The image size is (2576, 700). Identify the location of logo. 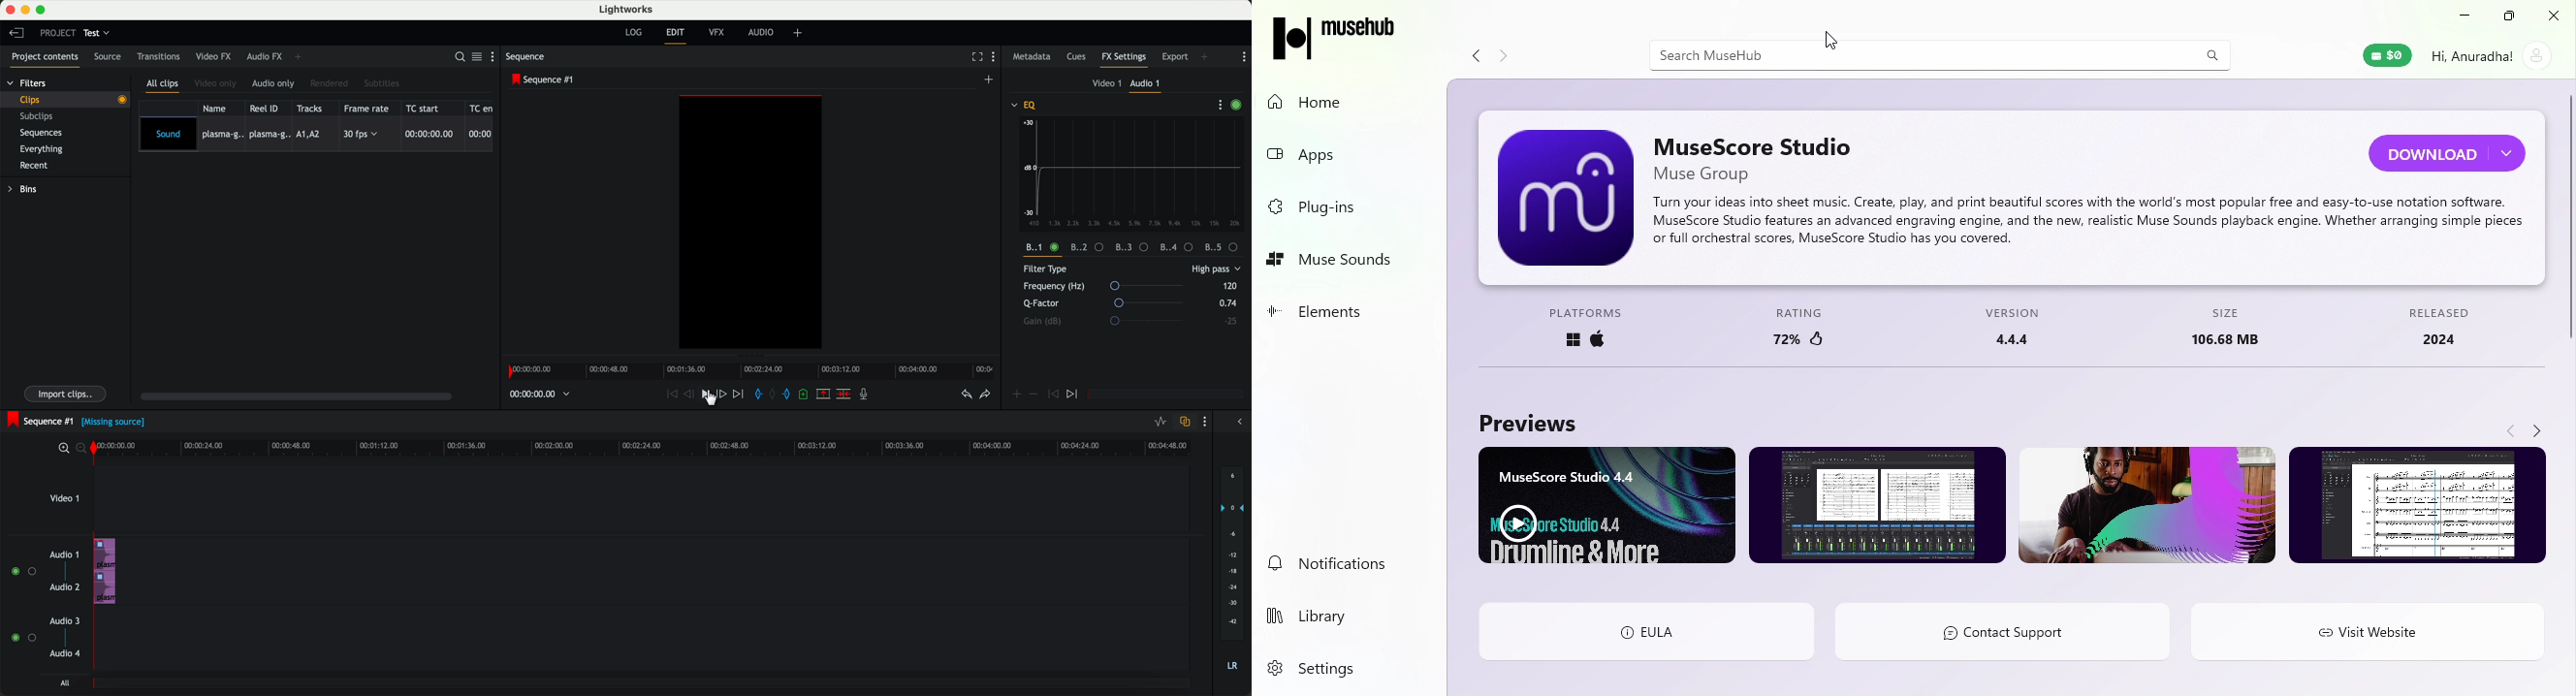
(1565, 196).